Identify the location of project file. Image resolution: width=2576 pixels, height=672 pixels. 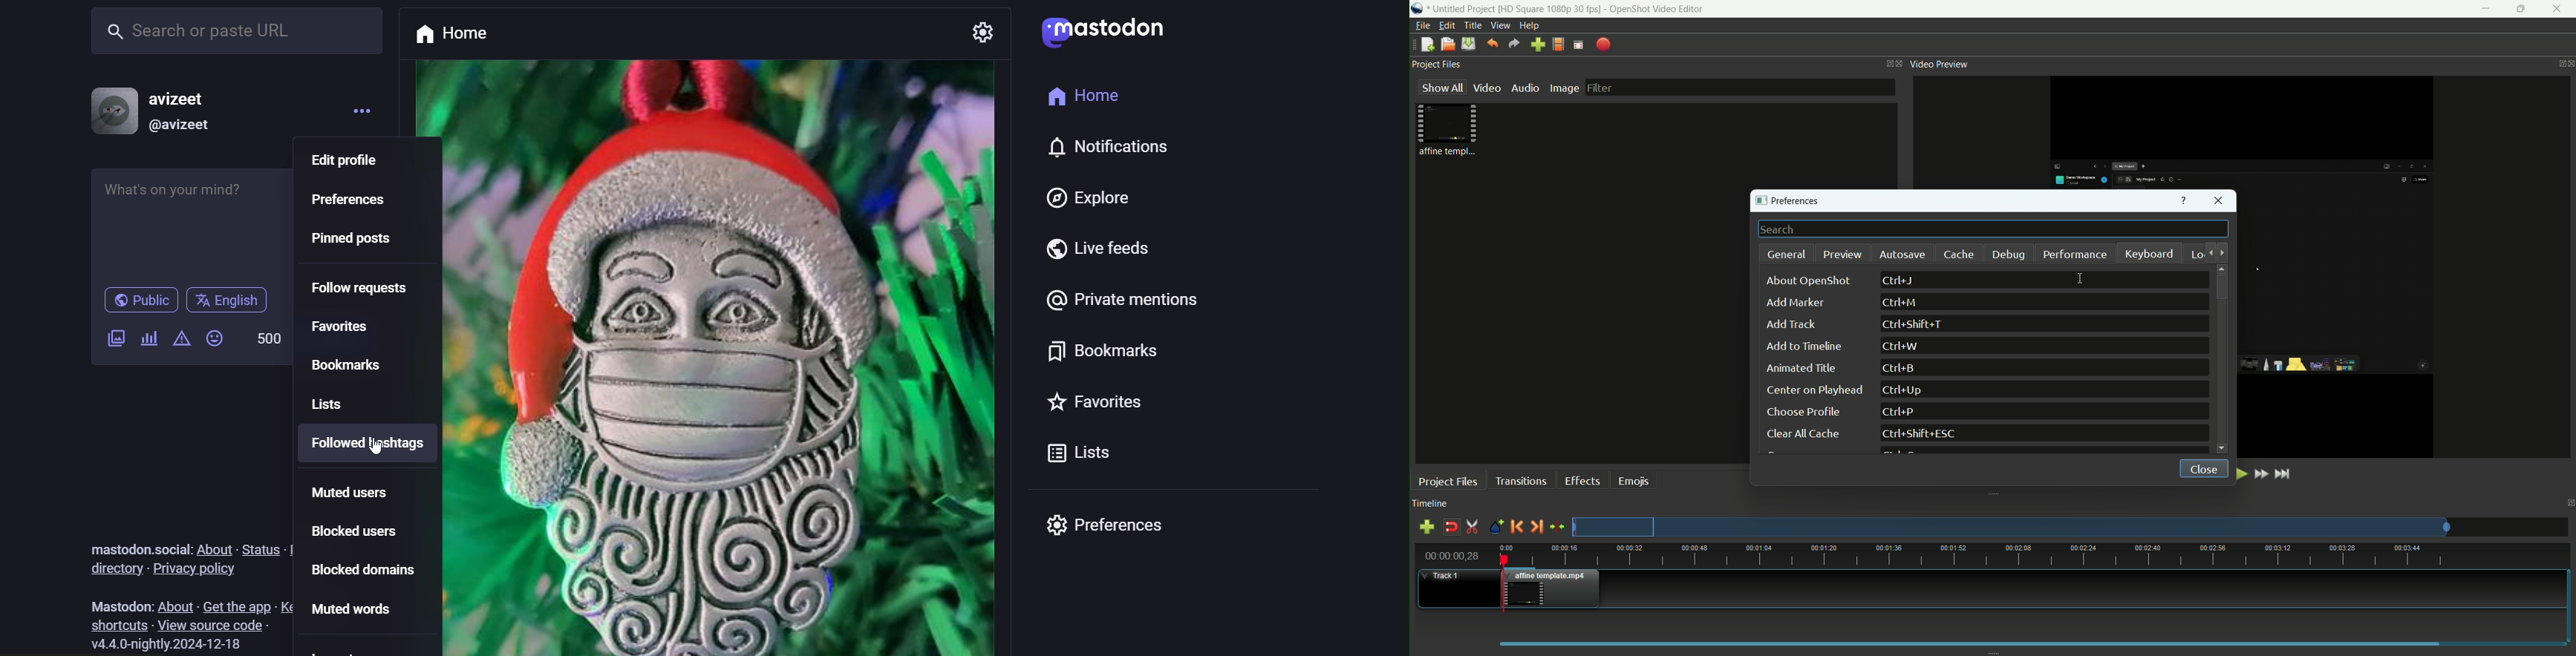
(1449, 130).